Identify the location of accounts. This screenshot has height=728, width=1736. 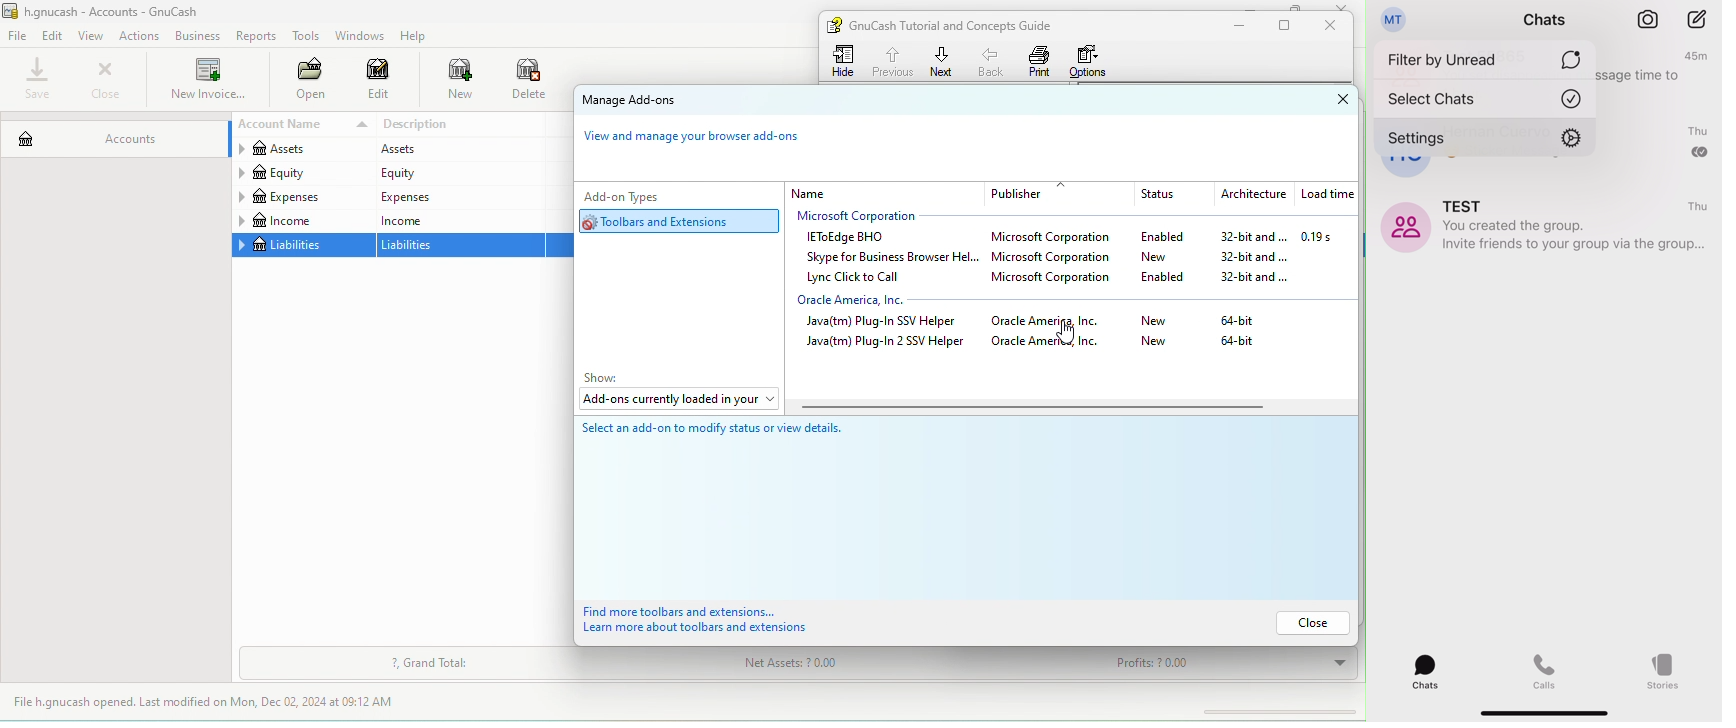
(112, 134).